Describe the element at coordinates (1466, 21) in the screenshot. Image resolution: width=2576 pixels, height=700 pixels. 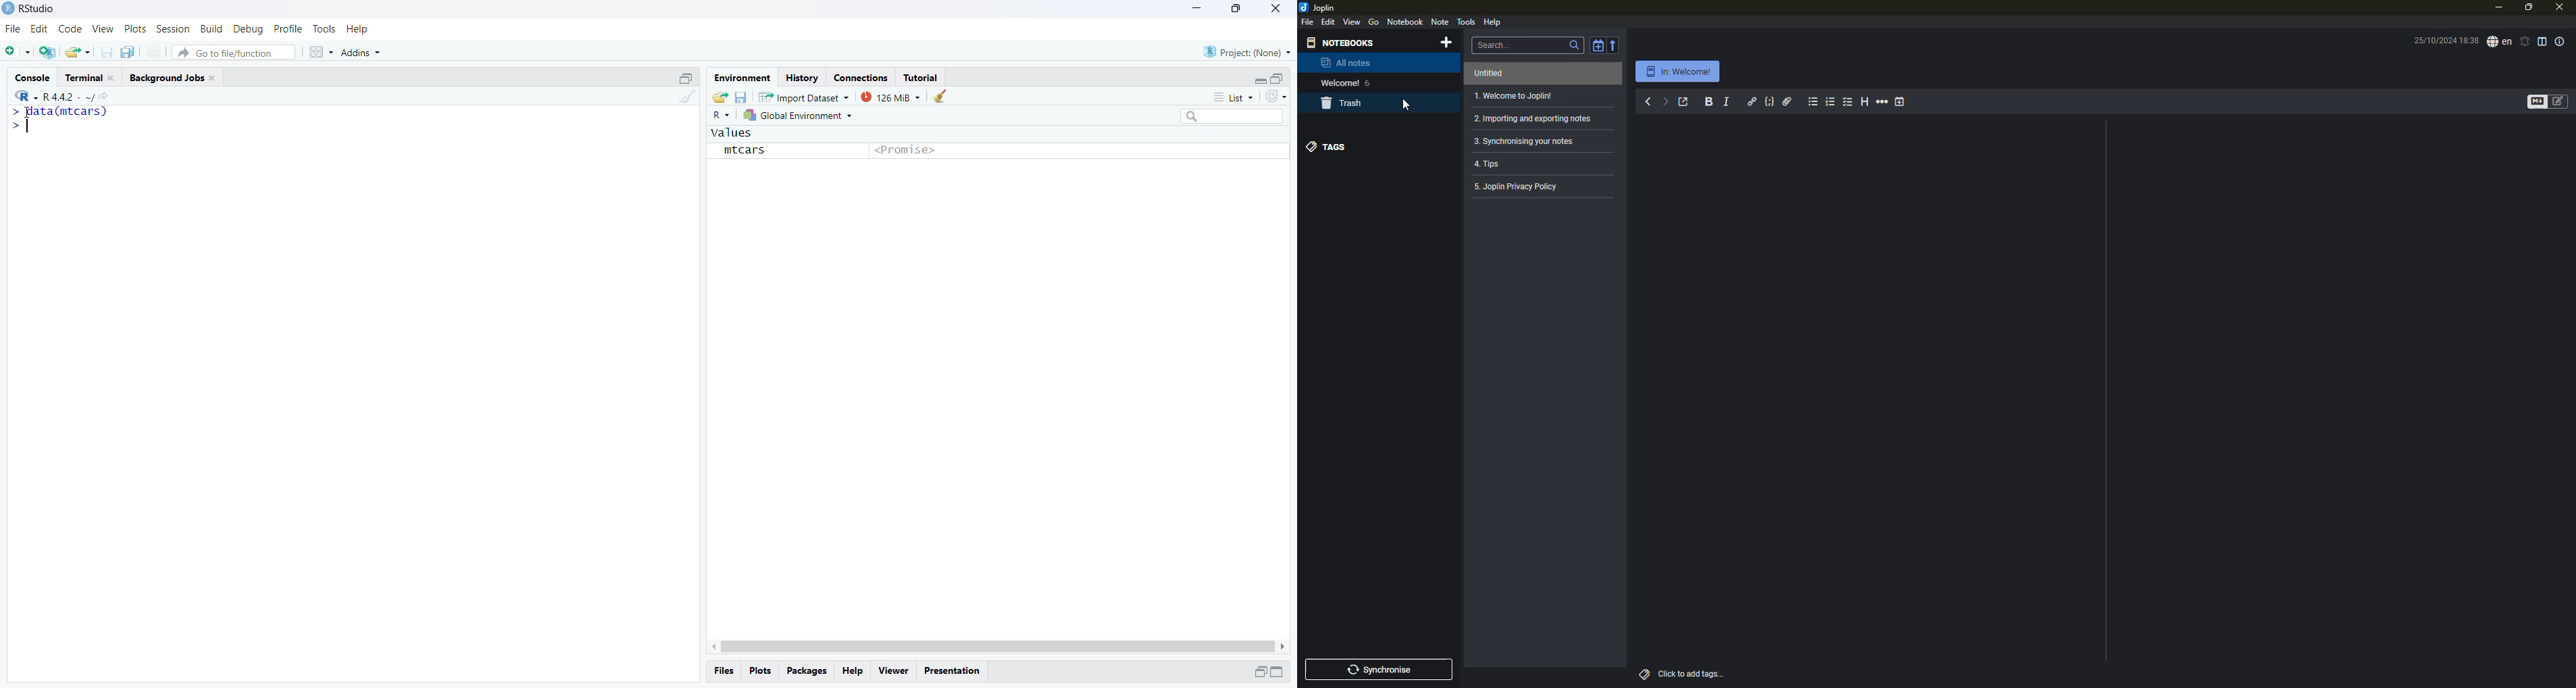
I see `tools` at that location.